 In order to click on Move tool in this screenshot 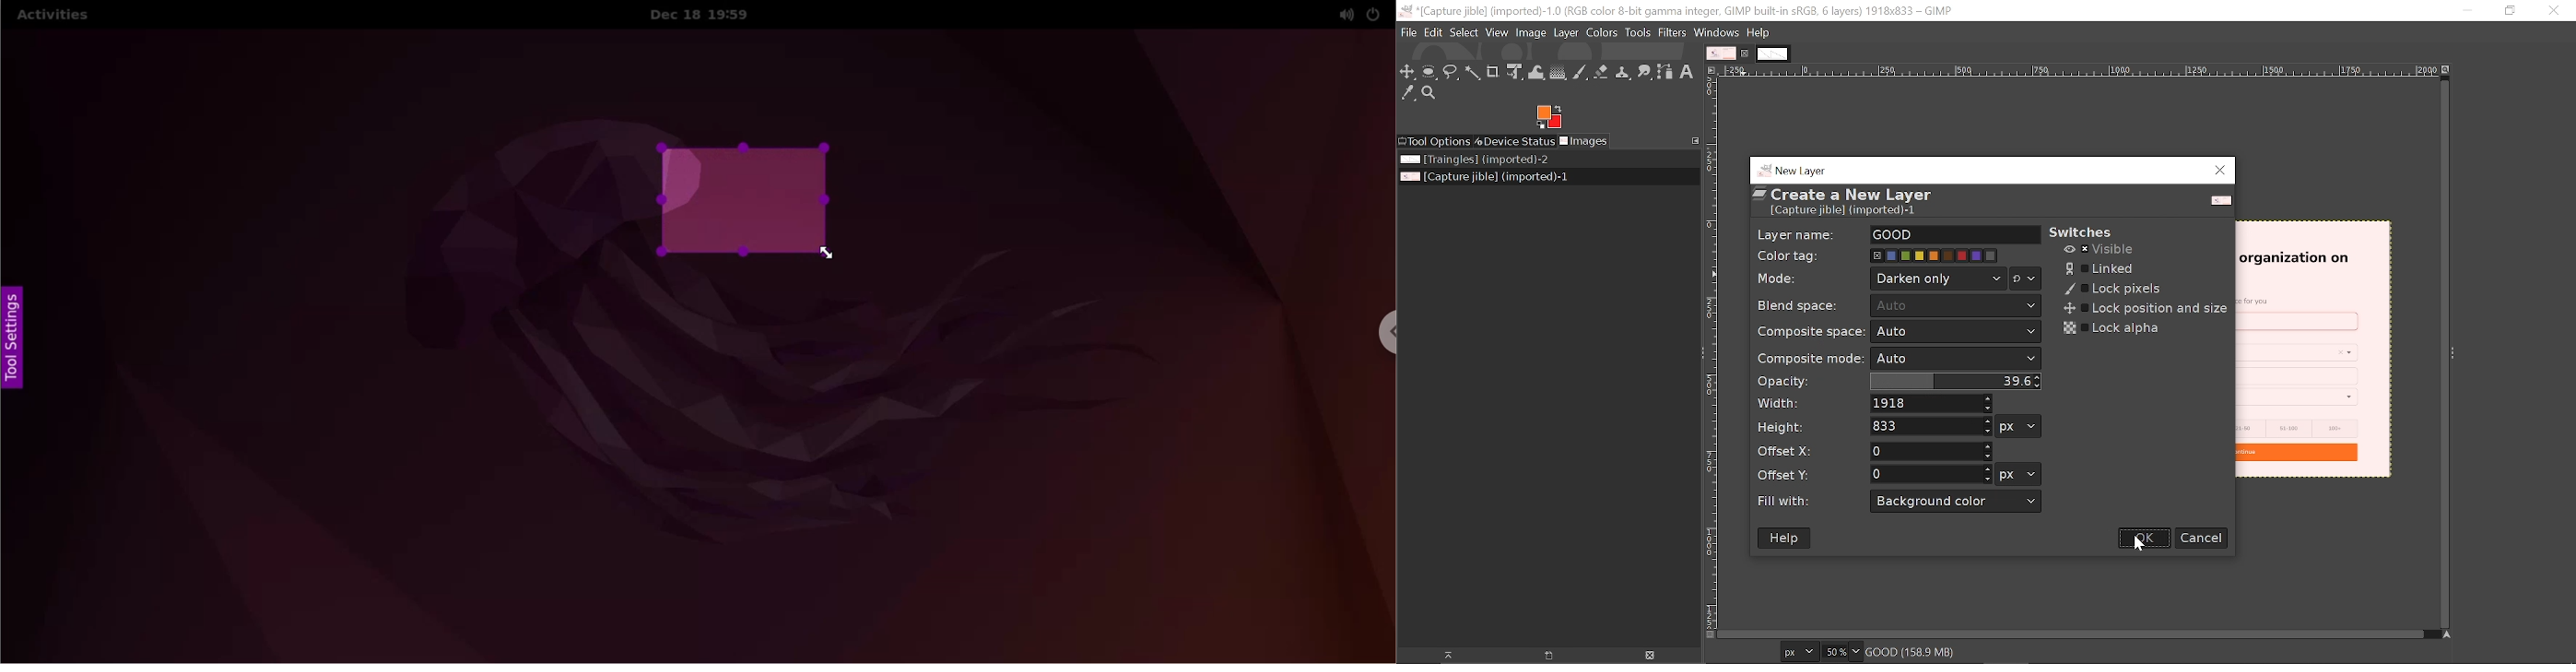, I will do `click(1408, 72)`.